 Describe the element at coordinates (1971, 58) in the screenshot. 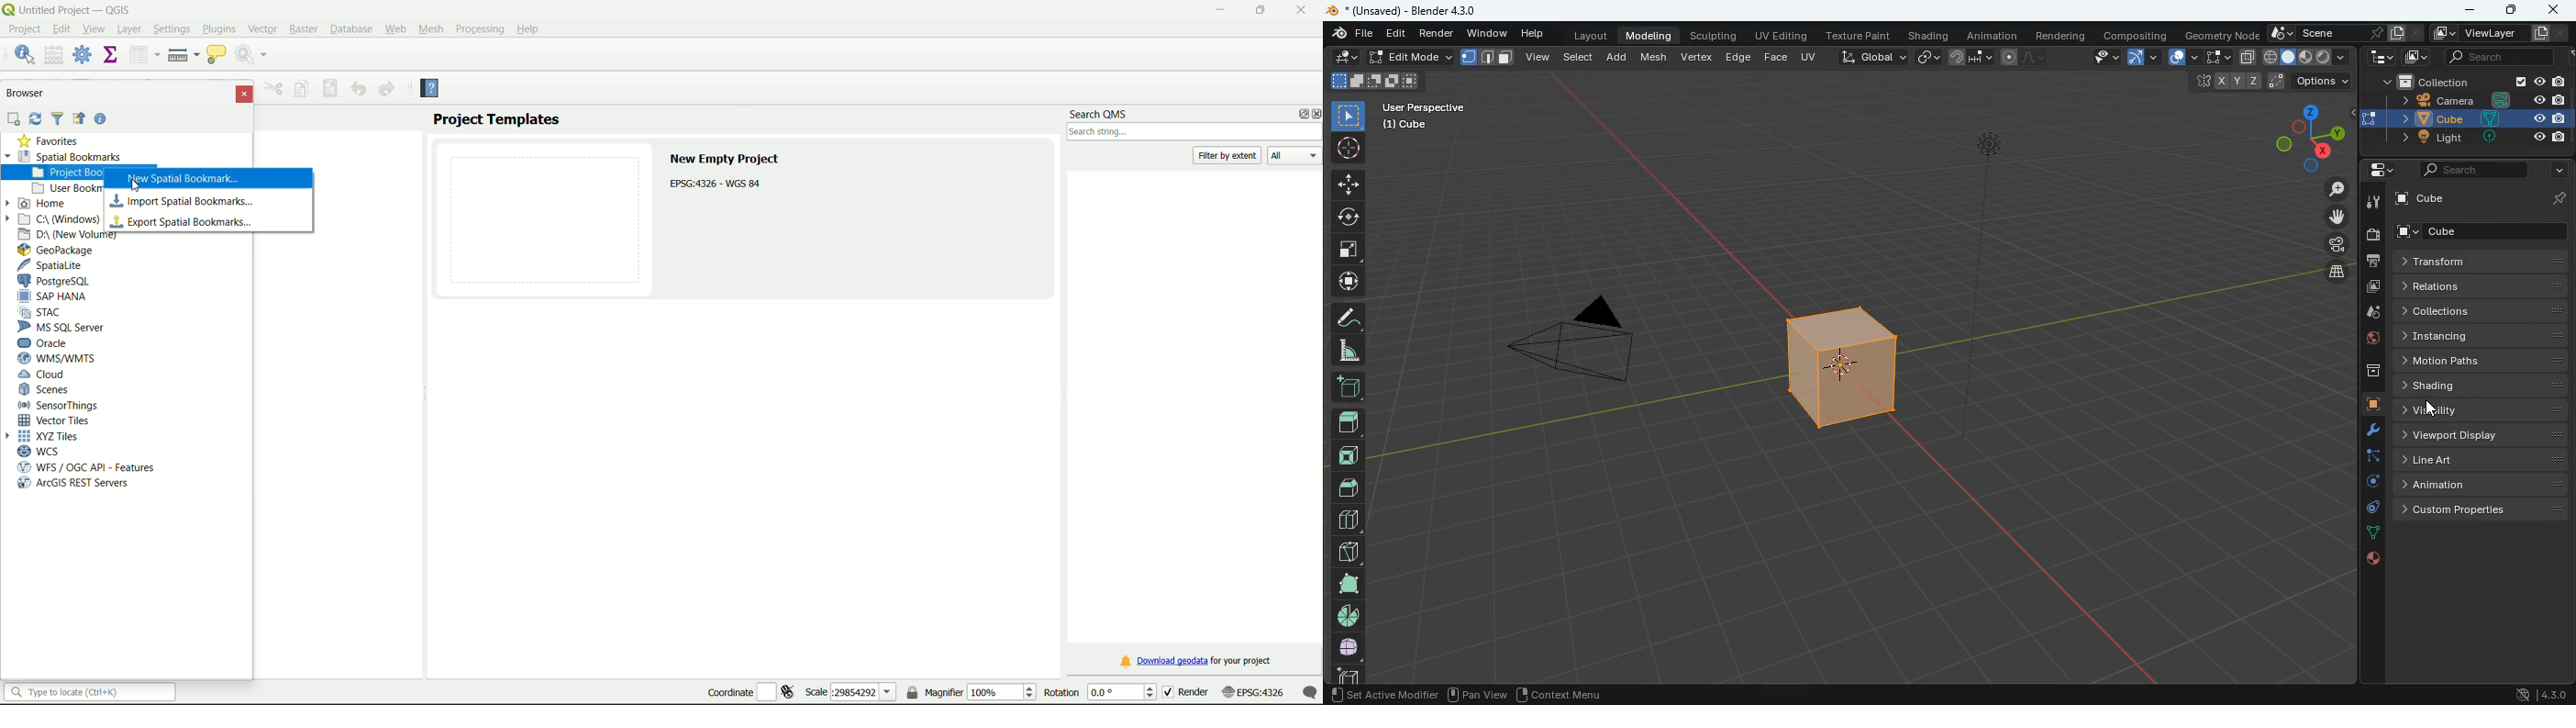

I see `join` at that location.